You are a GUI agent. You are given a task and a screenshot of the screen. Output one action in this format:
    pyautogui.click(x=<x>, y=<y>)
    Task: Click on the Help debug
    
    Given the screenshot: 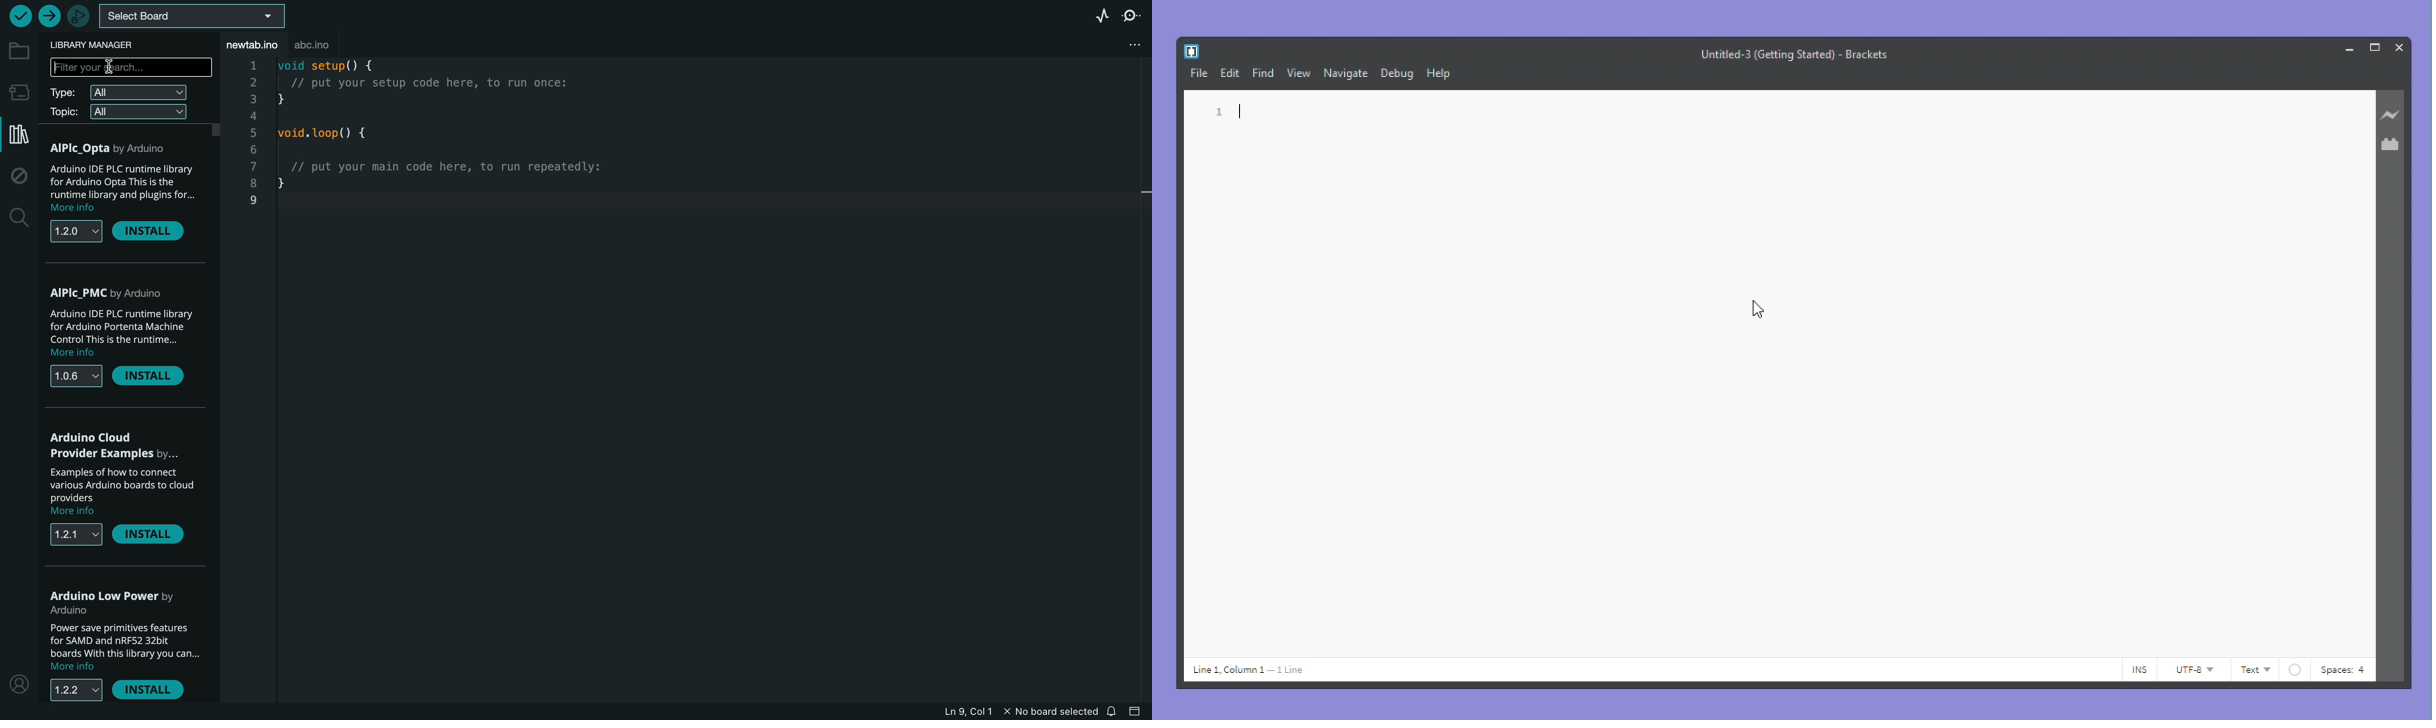 What is the action you would take?
    pyautogui.click(x=1441, y=75)
    